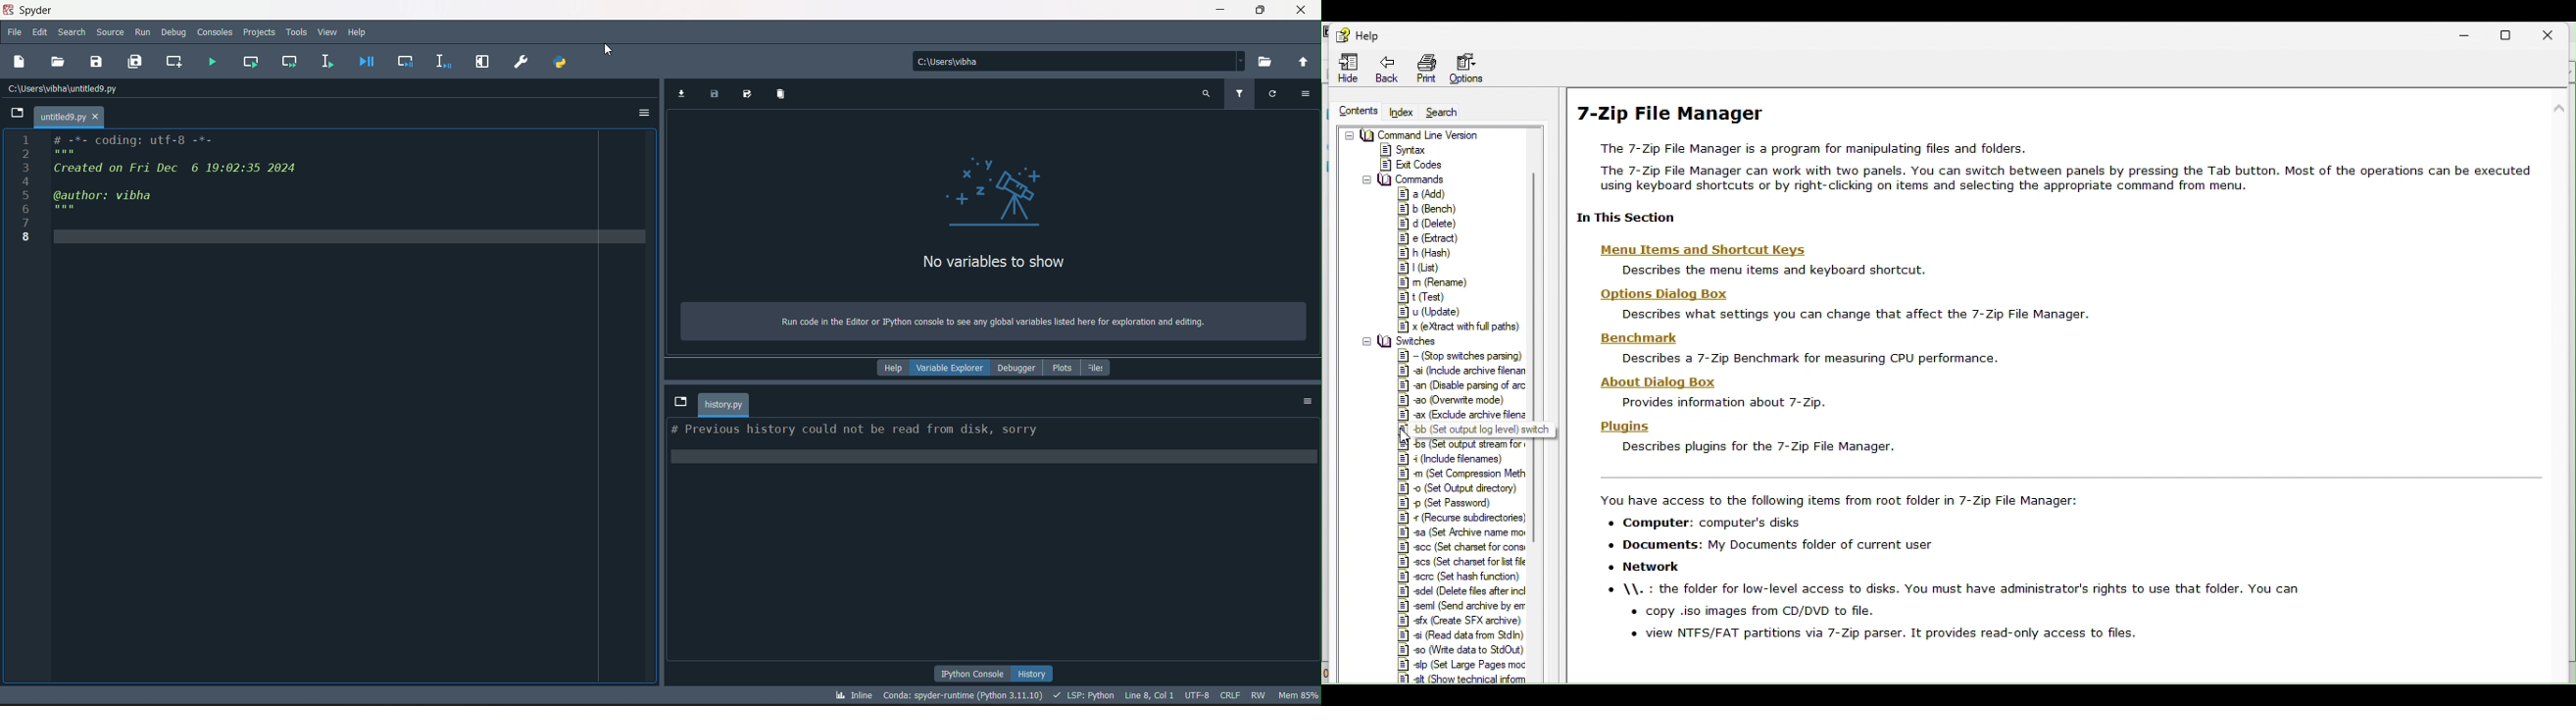 This screenshot has width=2576, height=728. I want to click on import data, so click(681, 95).